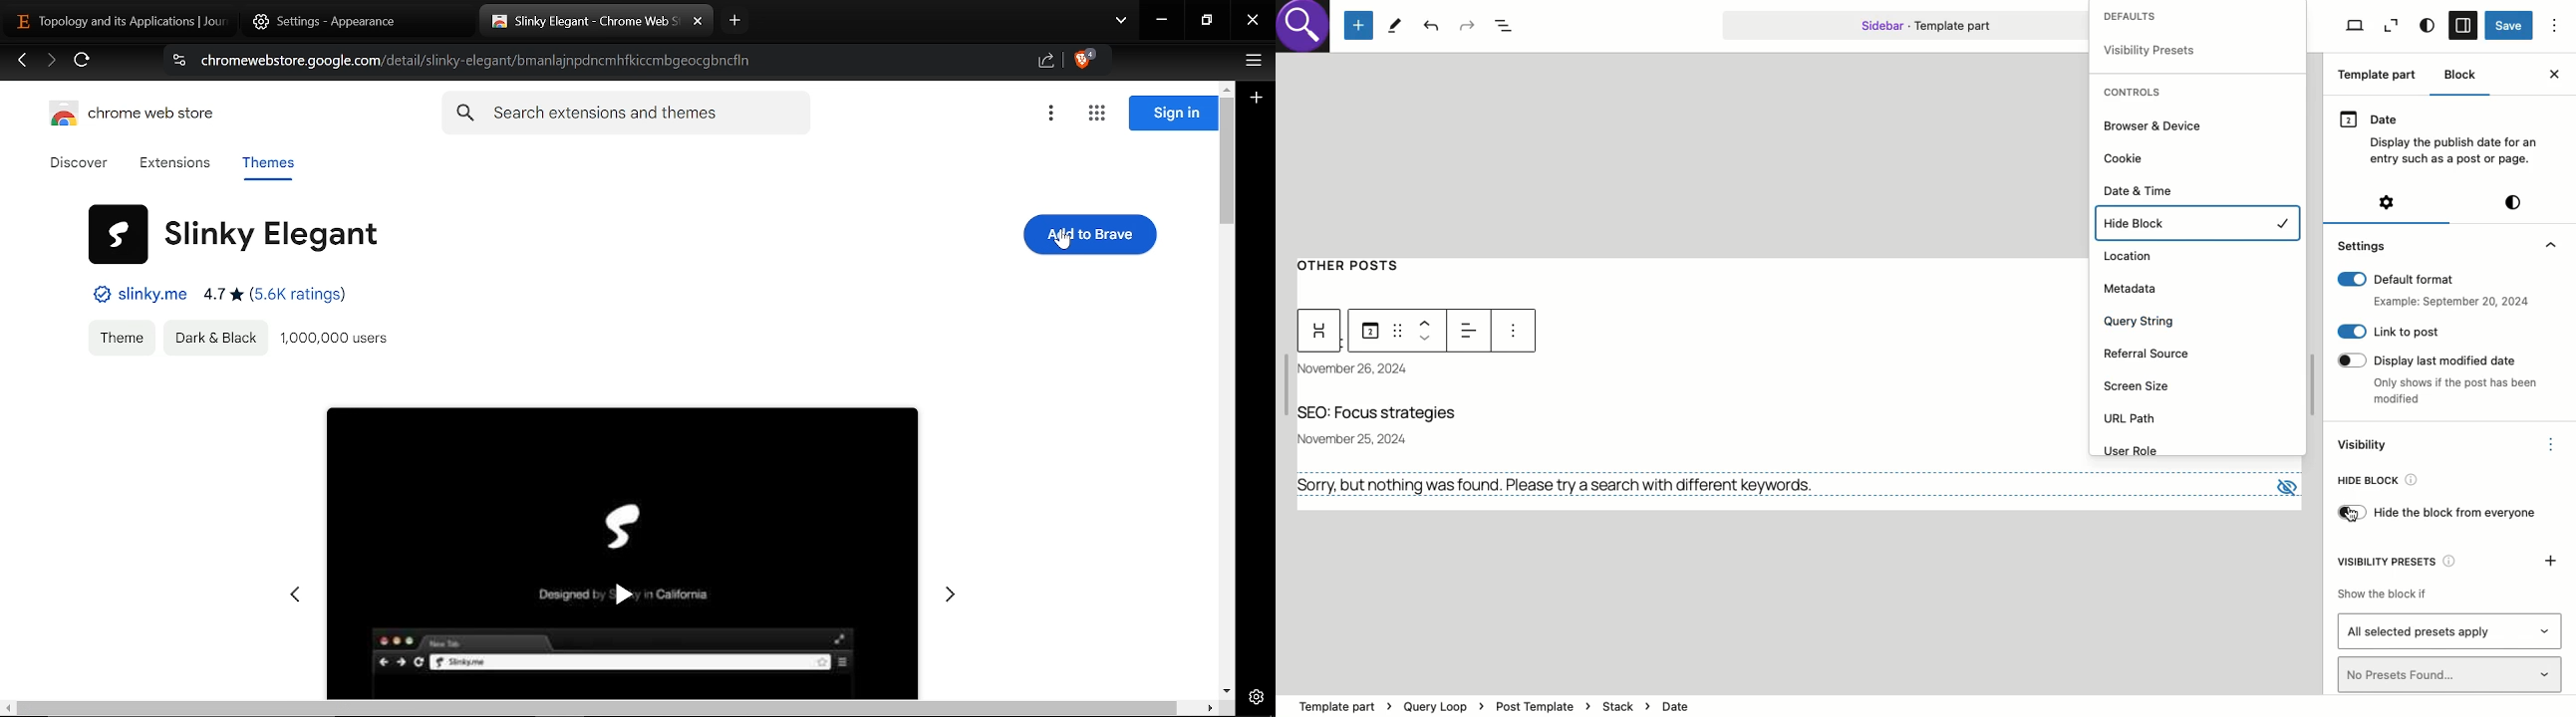  Describe the element at coordinates (277, 297) in the screenshot. I see `Ratings` at that location.